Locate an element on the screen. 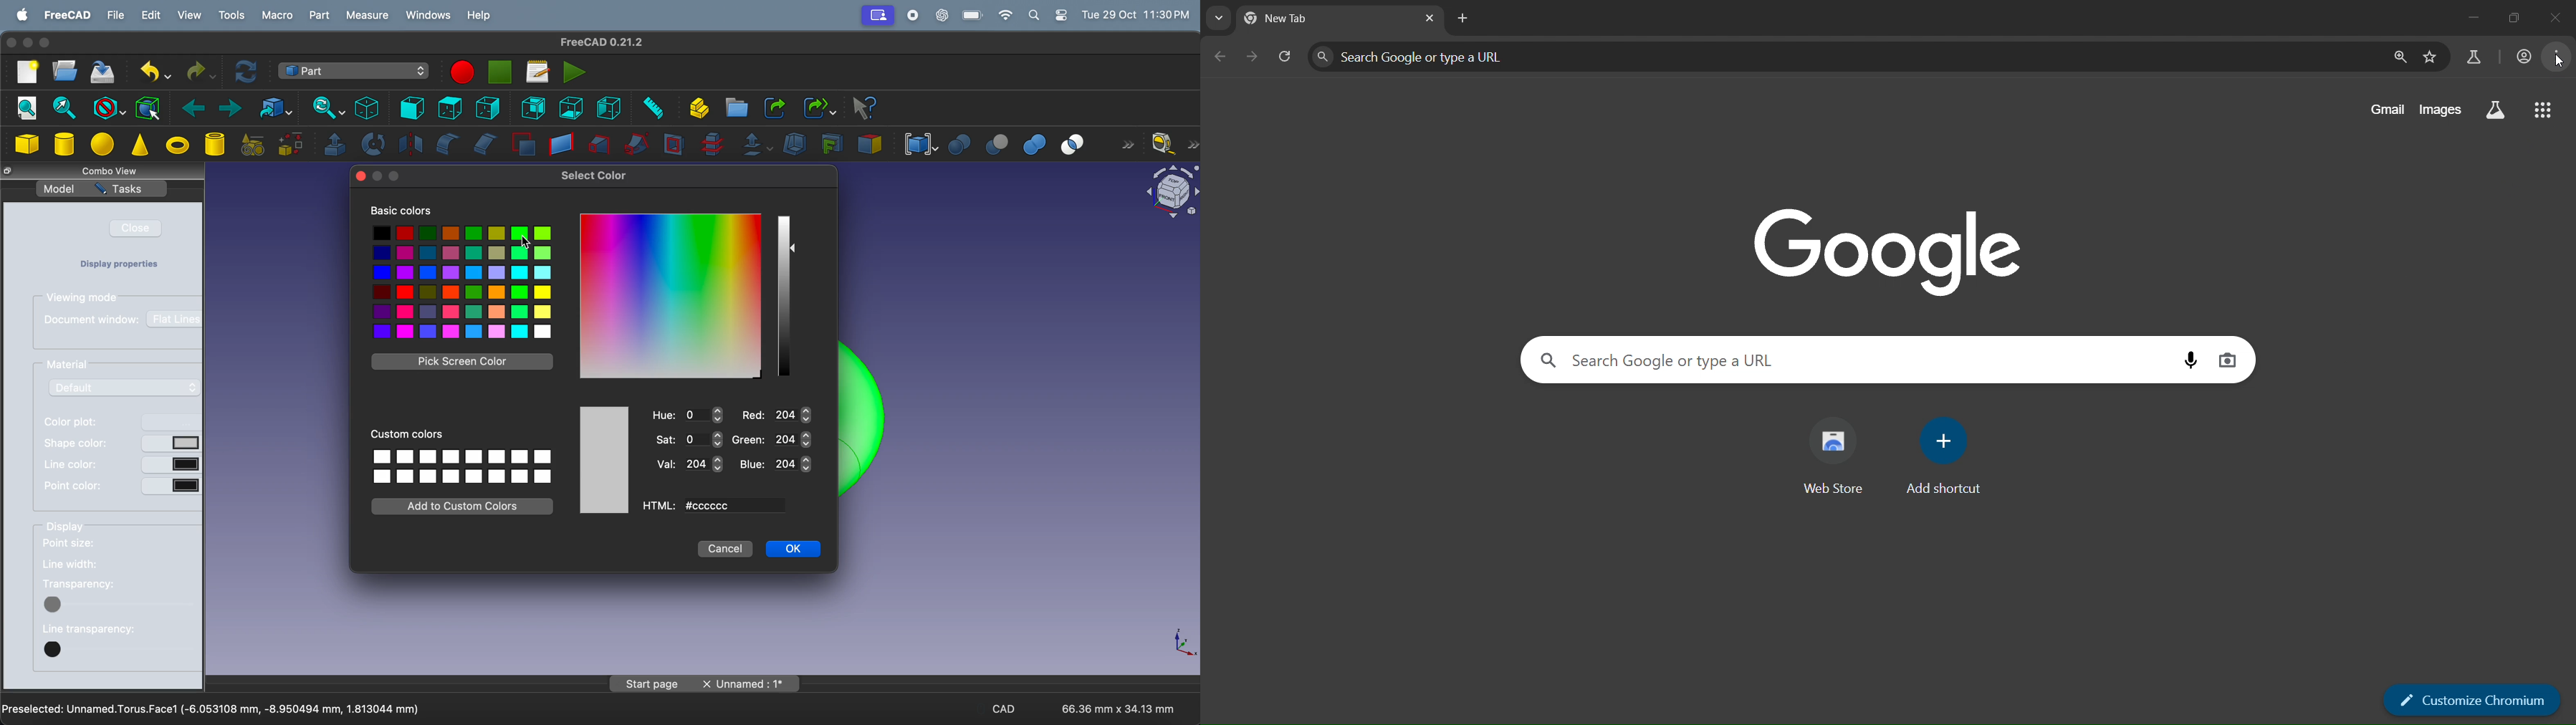 Image resolution: width=2576 pixels, height=728 pixels. battery is located at coordinates (972, 15).